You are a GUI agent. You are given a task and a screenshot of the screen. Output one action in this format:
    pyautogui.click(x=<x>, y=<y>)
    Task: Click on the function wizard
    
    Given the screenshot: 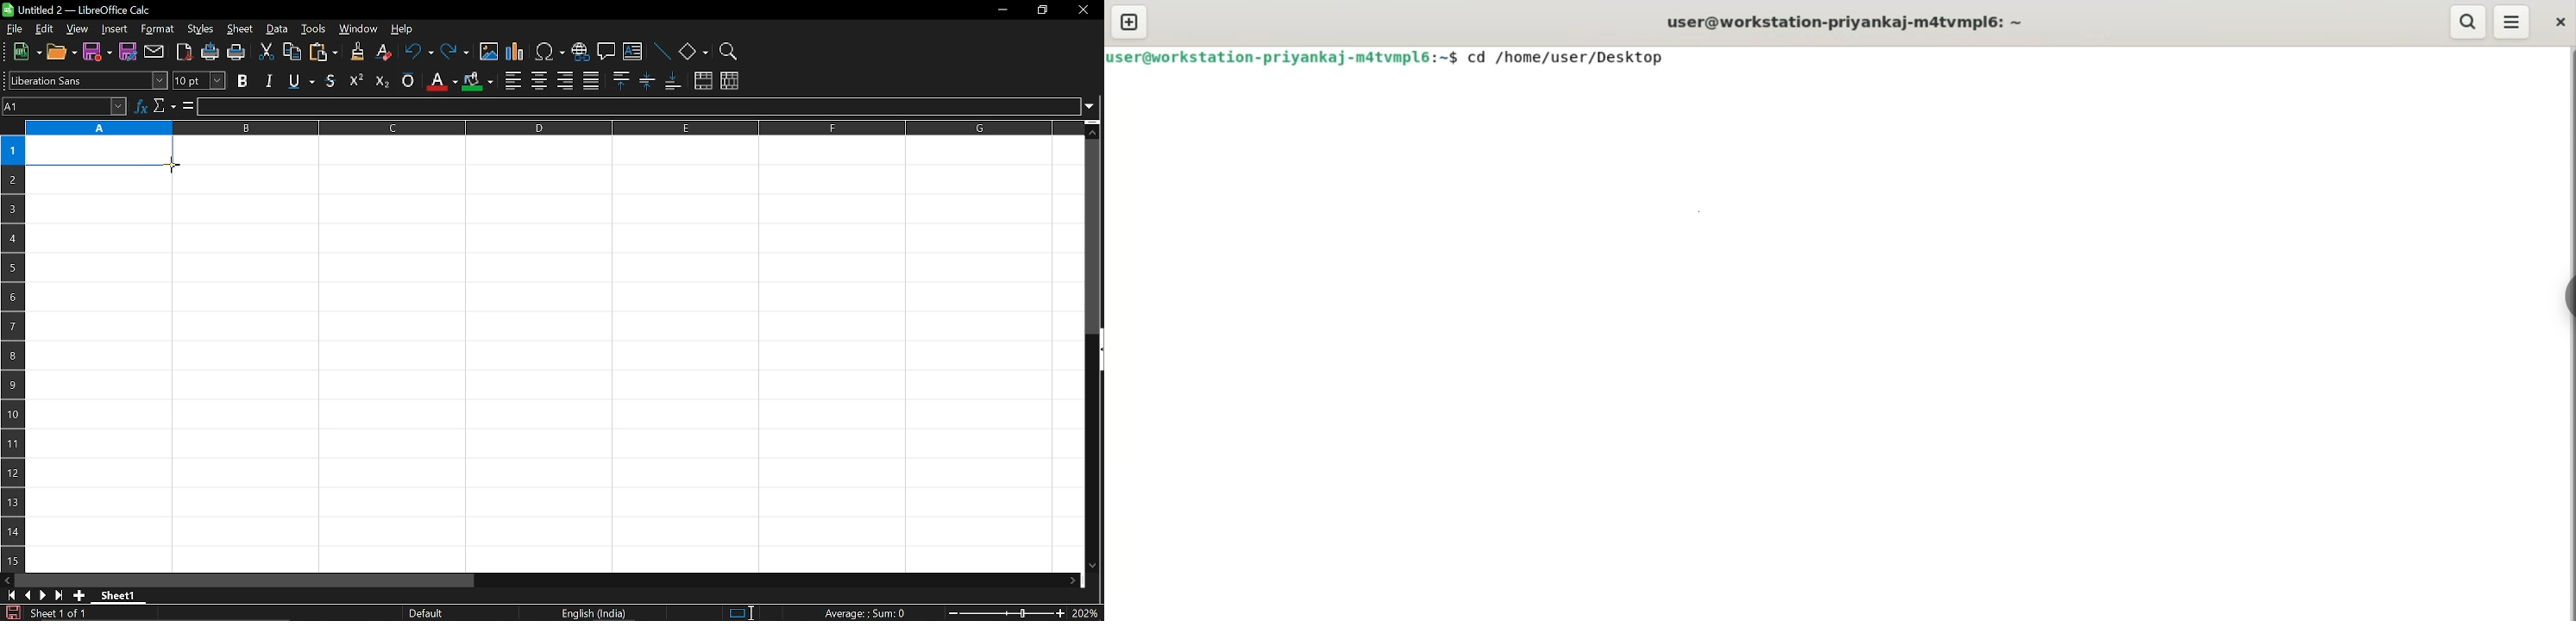 What is the action you would take?
    pyautogui.click(x=141, y=107)
    